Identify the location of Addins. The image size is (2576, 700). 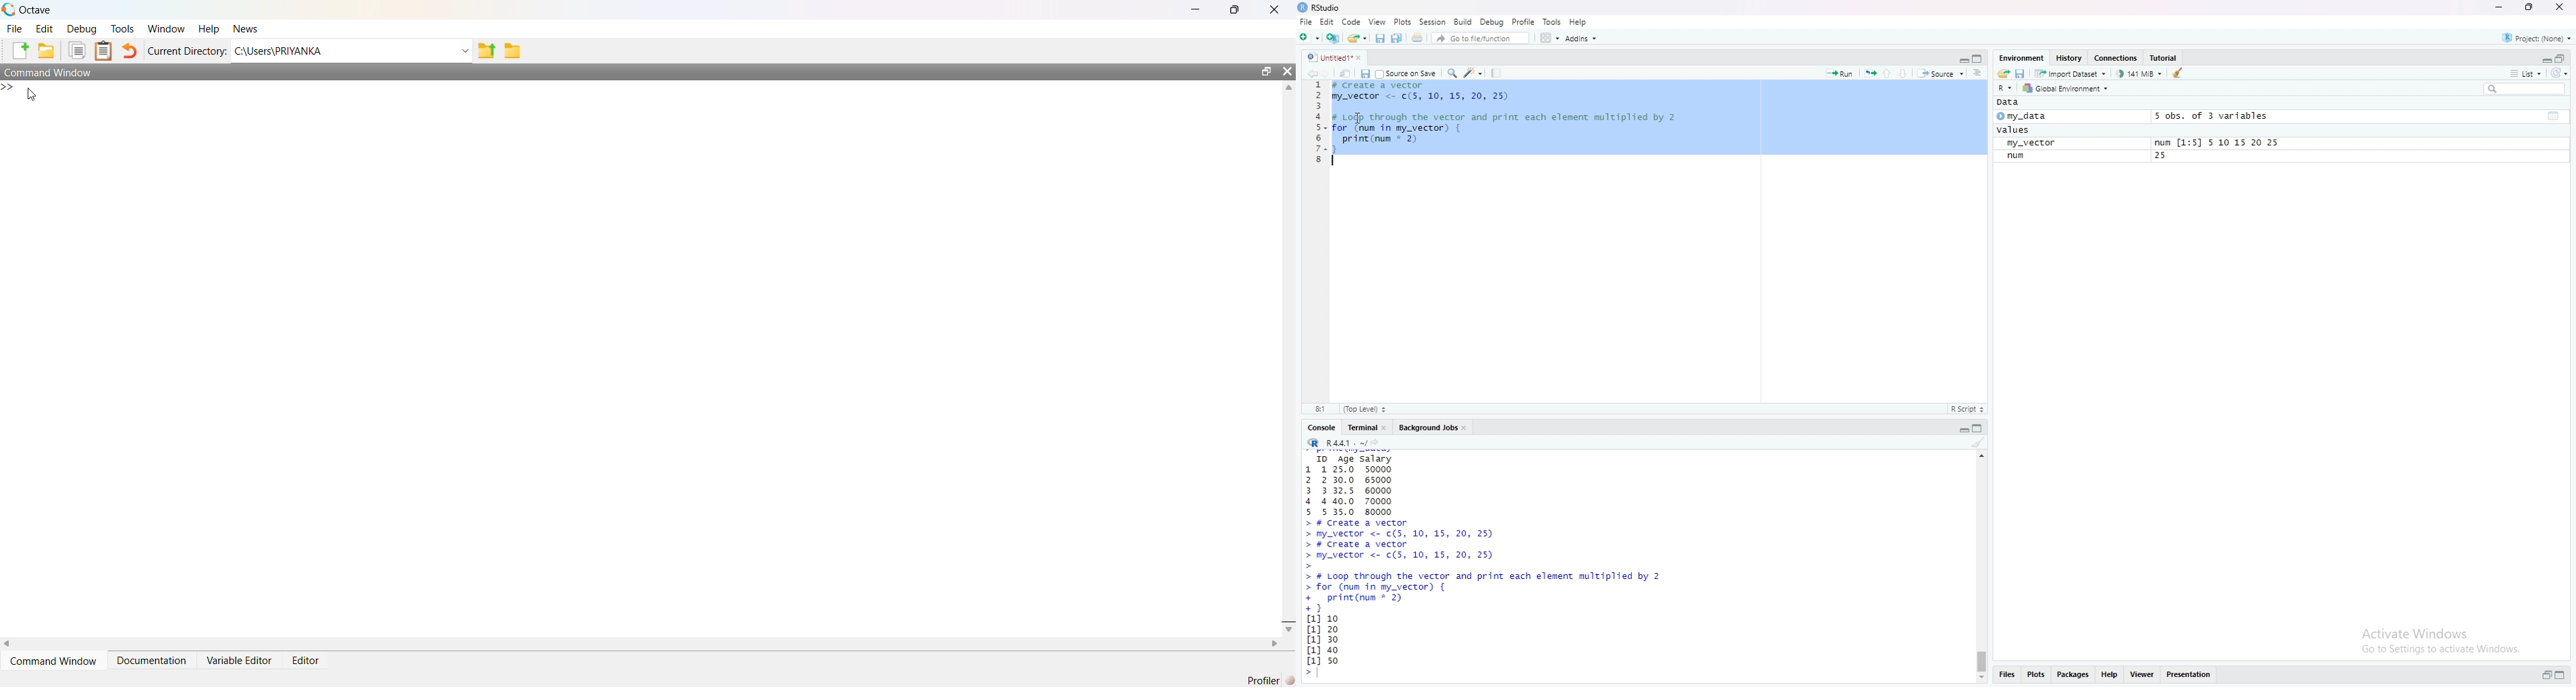
(1582, 39).